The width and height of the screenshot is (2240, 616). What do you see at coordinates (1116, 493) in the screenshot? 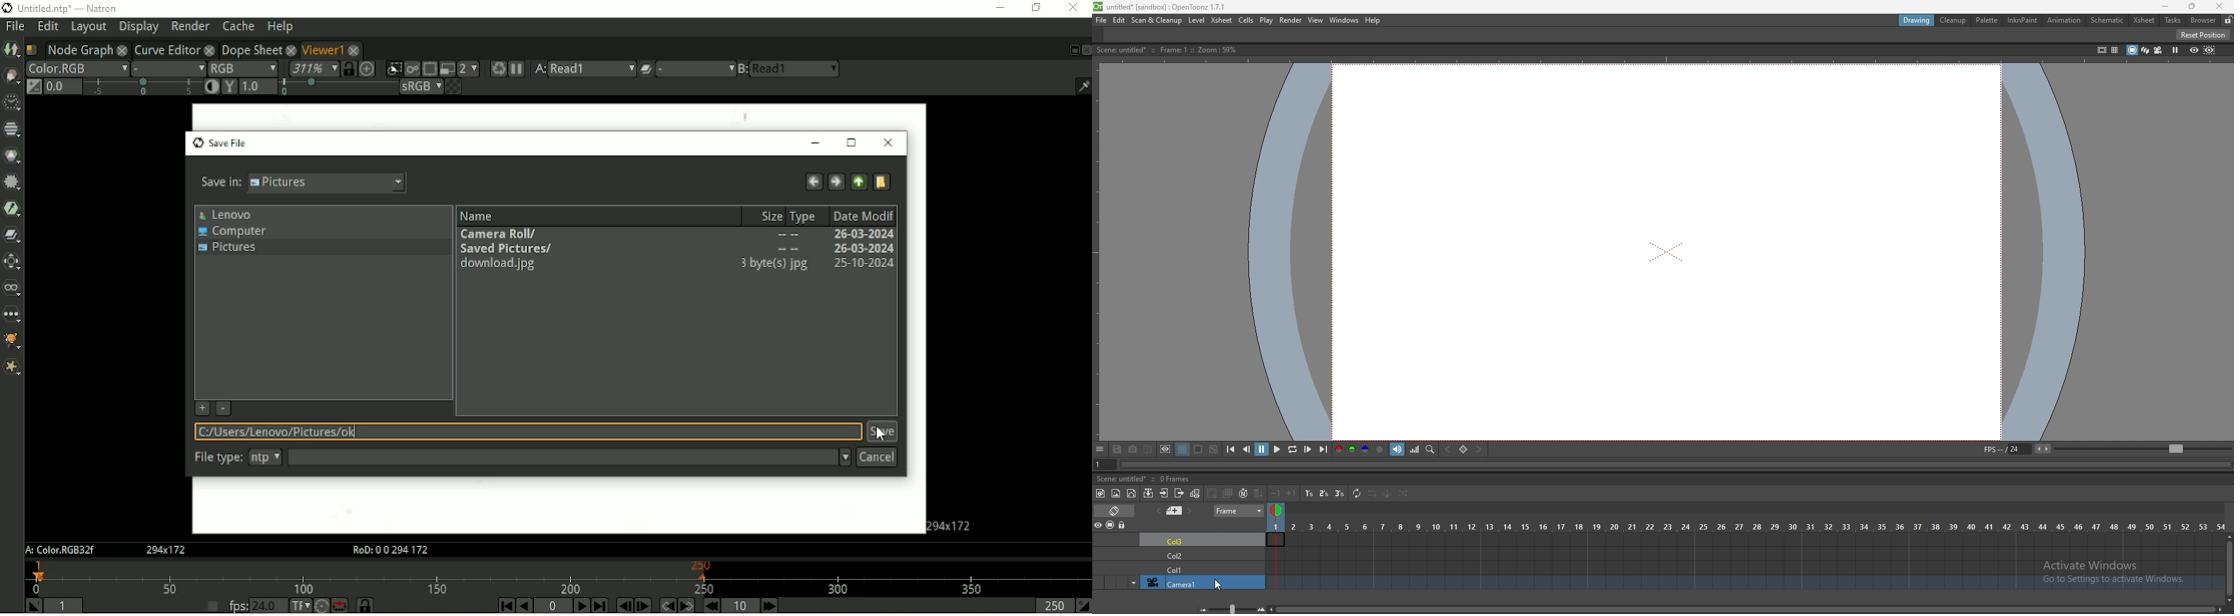
I see `new raster level` at bounding box center [1116, 493].